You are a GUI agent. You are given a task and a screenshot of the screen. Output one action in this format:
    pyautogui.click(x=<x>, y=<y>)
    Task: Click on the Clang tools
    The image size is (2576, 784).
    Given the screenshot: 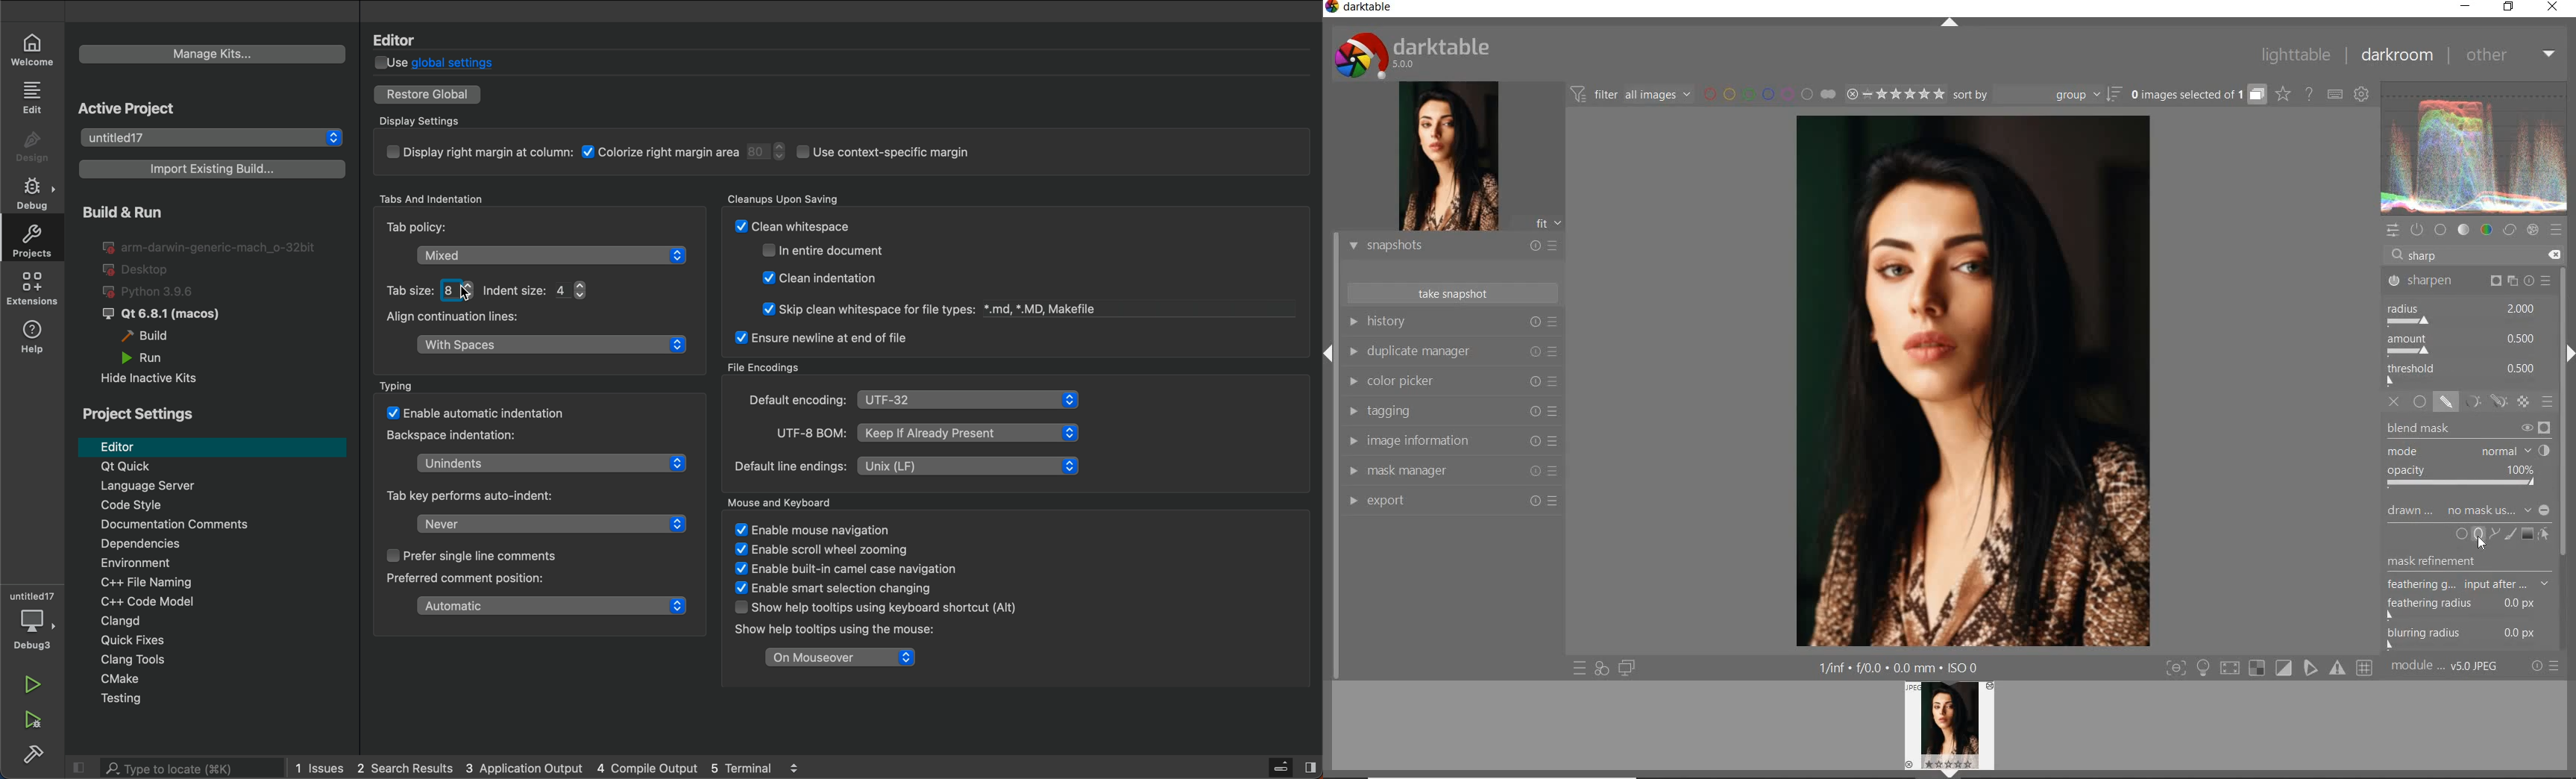 What is the action you would take?
    pyautogui.click(x=220, y=661)
    